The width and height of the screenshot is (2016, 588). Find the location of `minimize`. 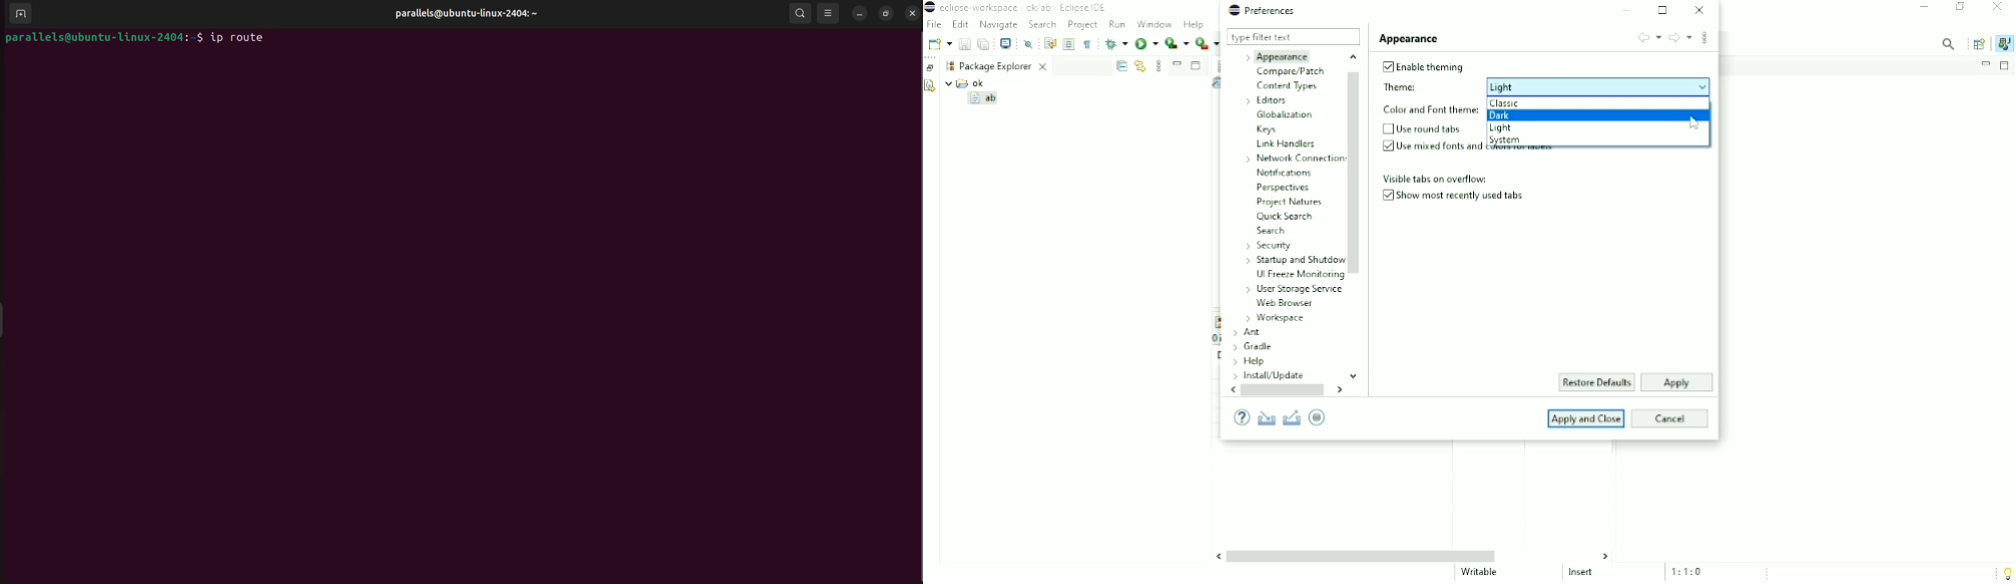

minimize is located at coordinates (860, 13).